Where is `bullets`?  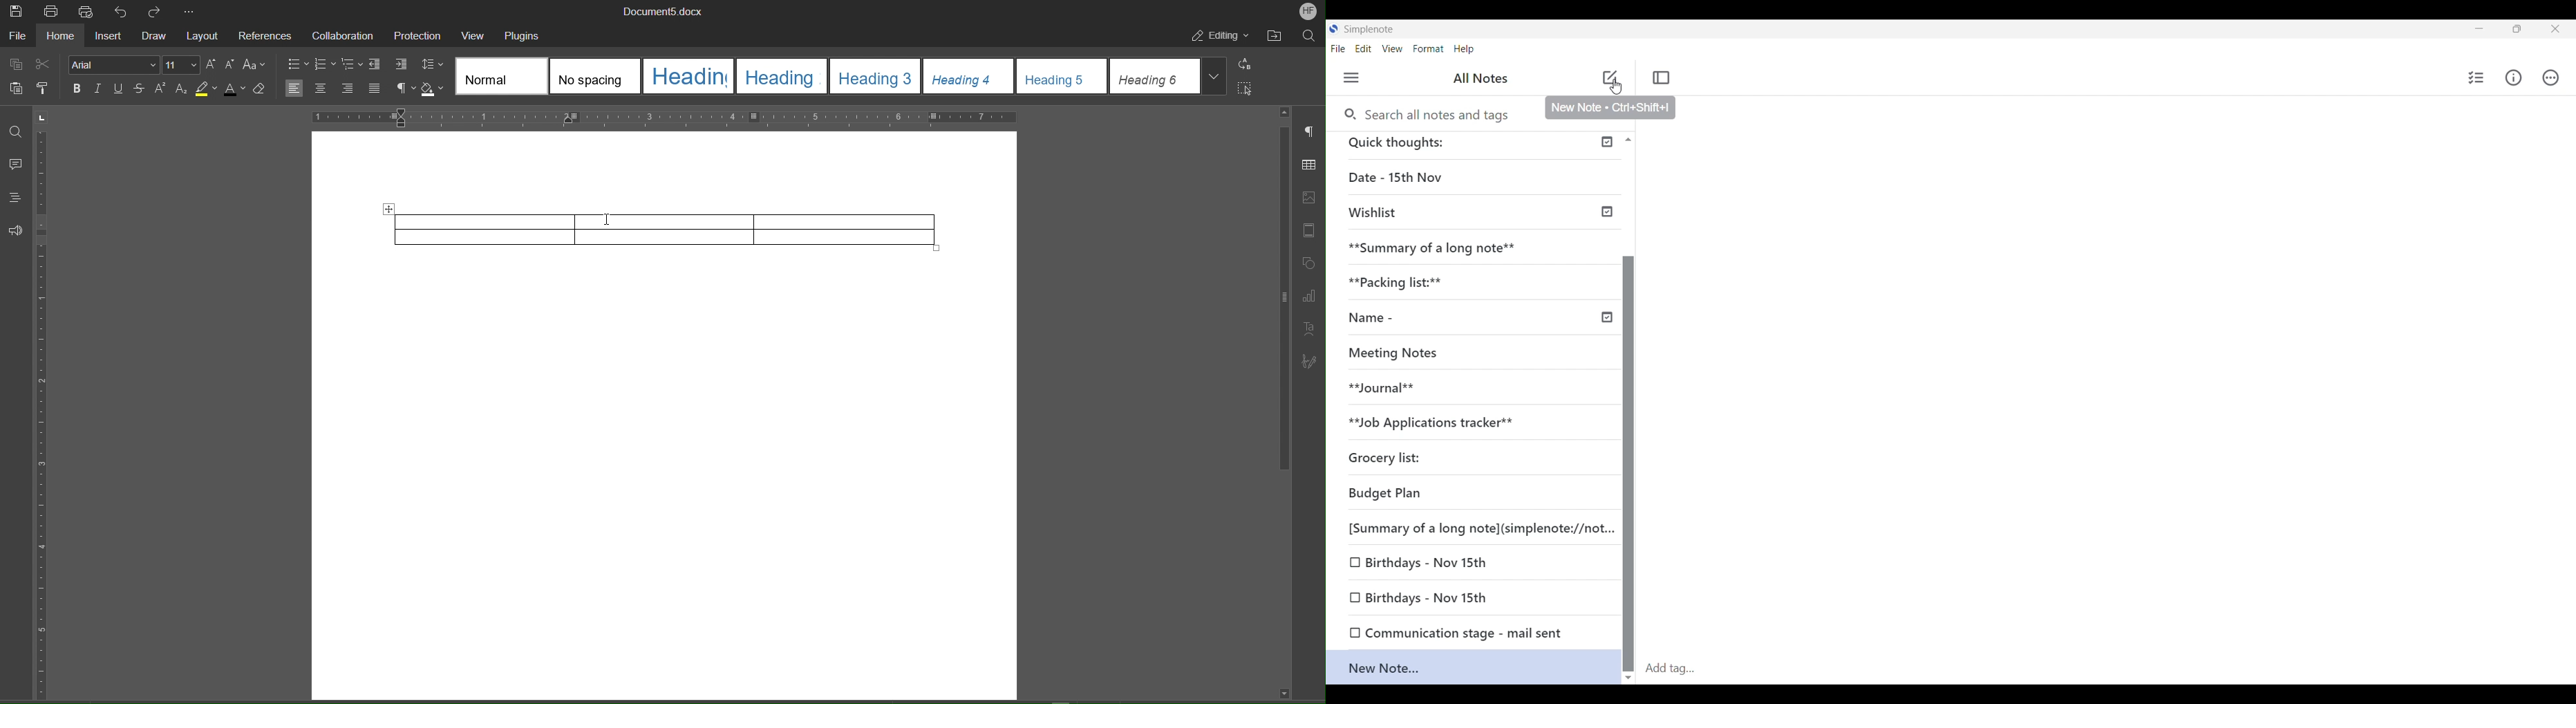
bullets is located at coordinates (297, 66).